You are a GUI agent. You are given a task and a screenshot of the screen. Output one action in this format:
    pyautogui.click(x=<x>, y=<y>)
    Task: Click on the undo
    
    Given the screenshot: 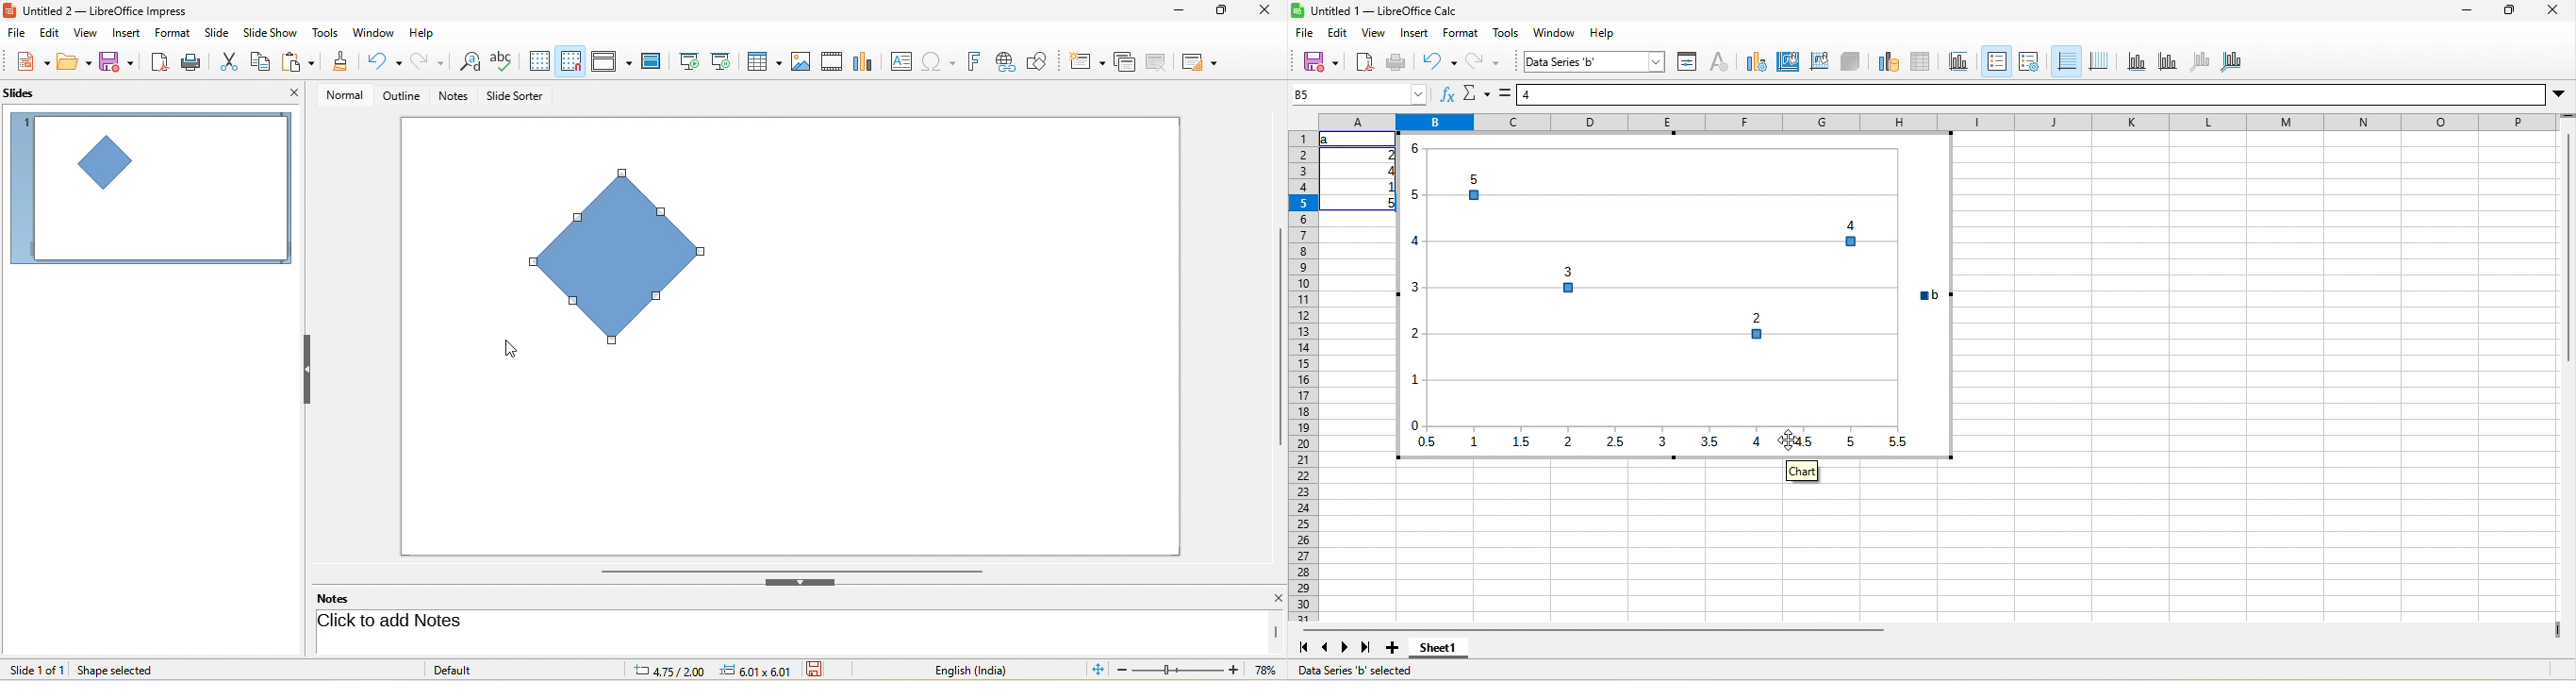 What is the action you would take?
    pyautogui.click(x=1438, y=62)
    